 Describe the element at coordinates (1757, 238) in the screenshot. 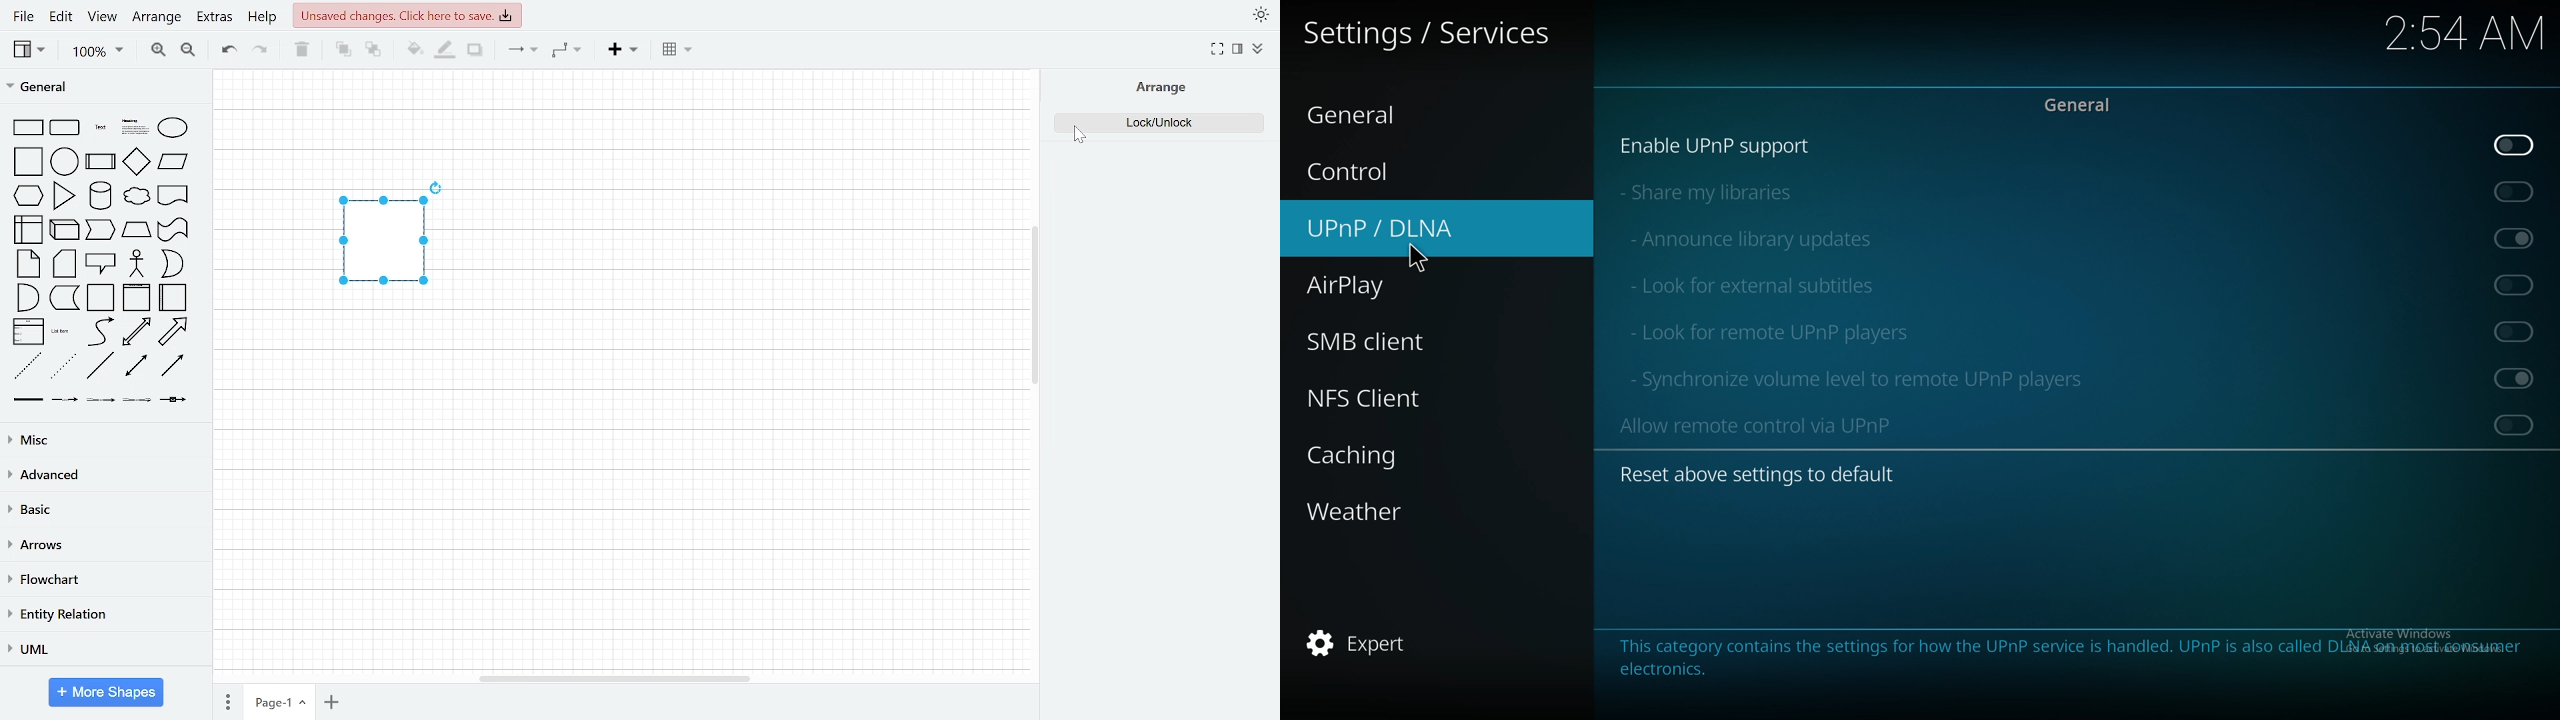

I see `announce library updates` at that location.